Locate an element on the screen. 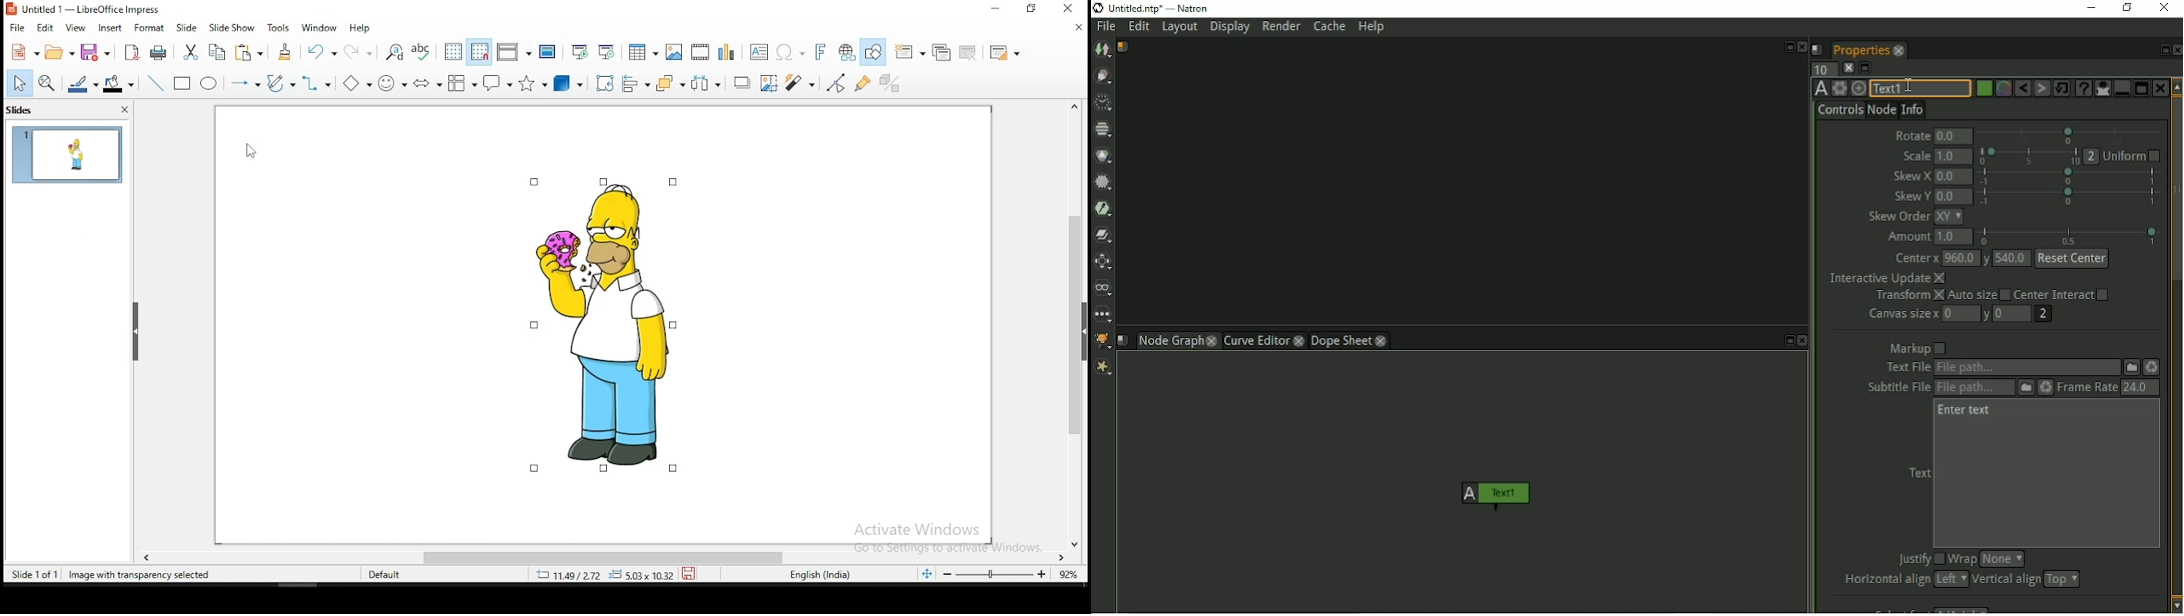 The height and width of the screenshot is (616, 2184). line is located at coordinates (156, 84).